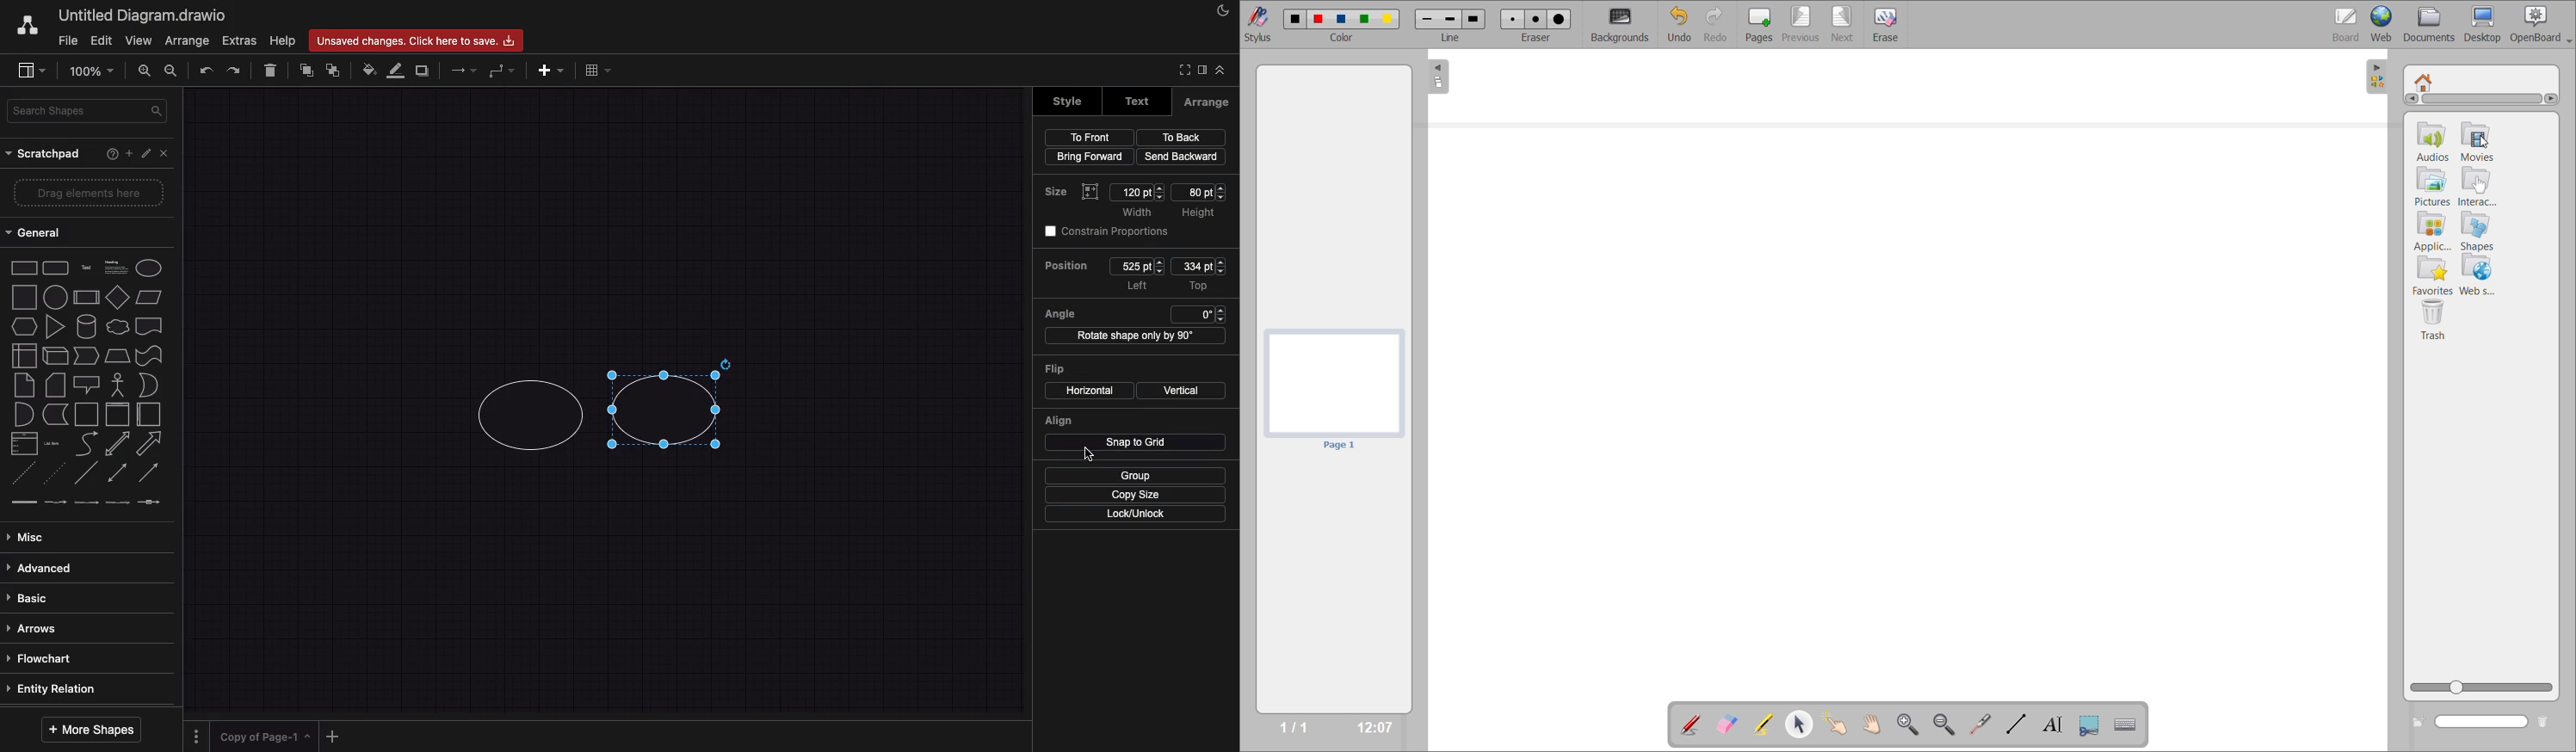 The width and height of the screenshot is (2576, 756). Describe the element at coordinates (115, 268) in the screenshot. I see `heading` at that location.